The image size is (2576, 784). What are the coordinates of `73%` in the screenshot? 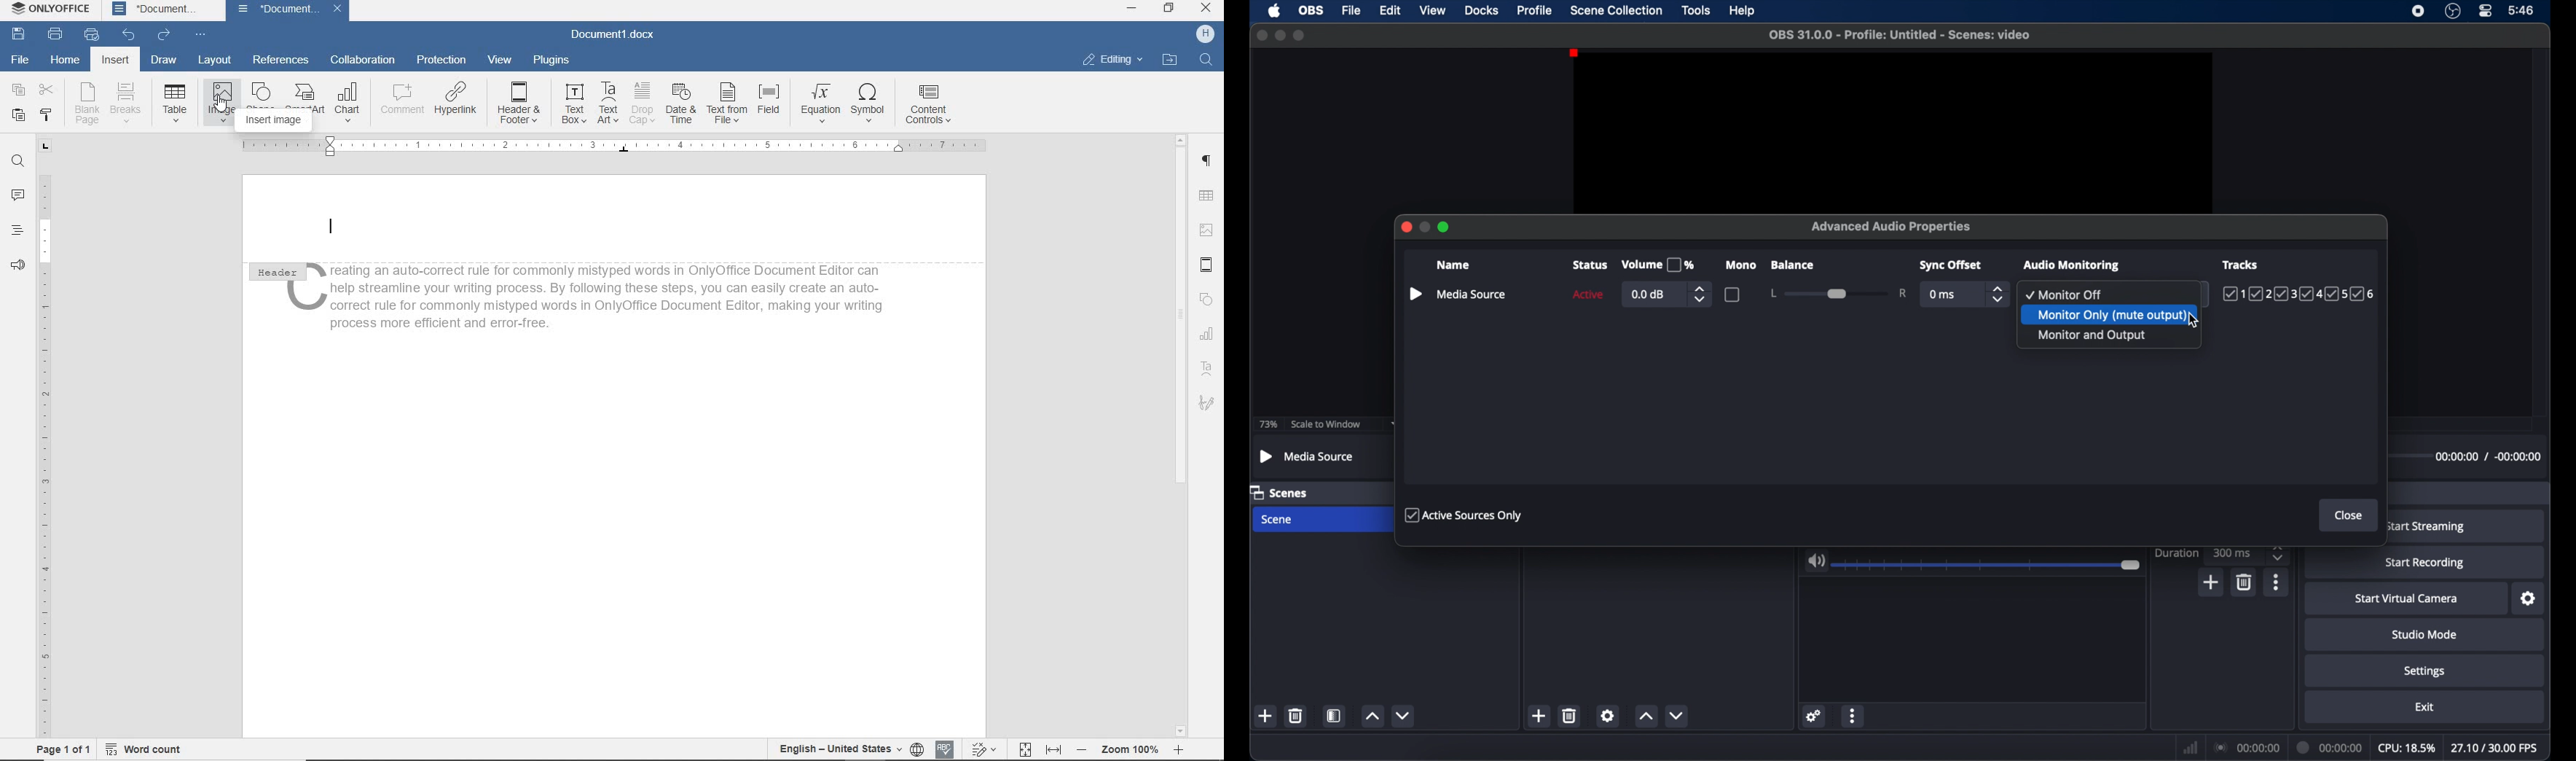 It's located at (1268, 424).